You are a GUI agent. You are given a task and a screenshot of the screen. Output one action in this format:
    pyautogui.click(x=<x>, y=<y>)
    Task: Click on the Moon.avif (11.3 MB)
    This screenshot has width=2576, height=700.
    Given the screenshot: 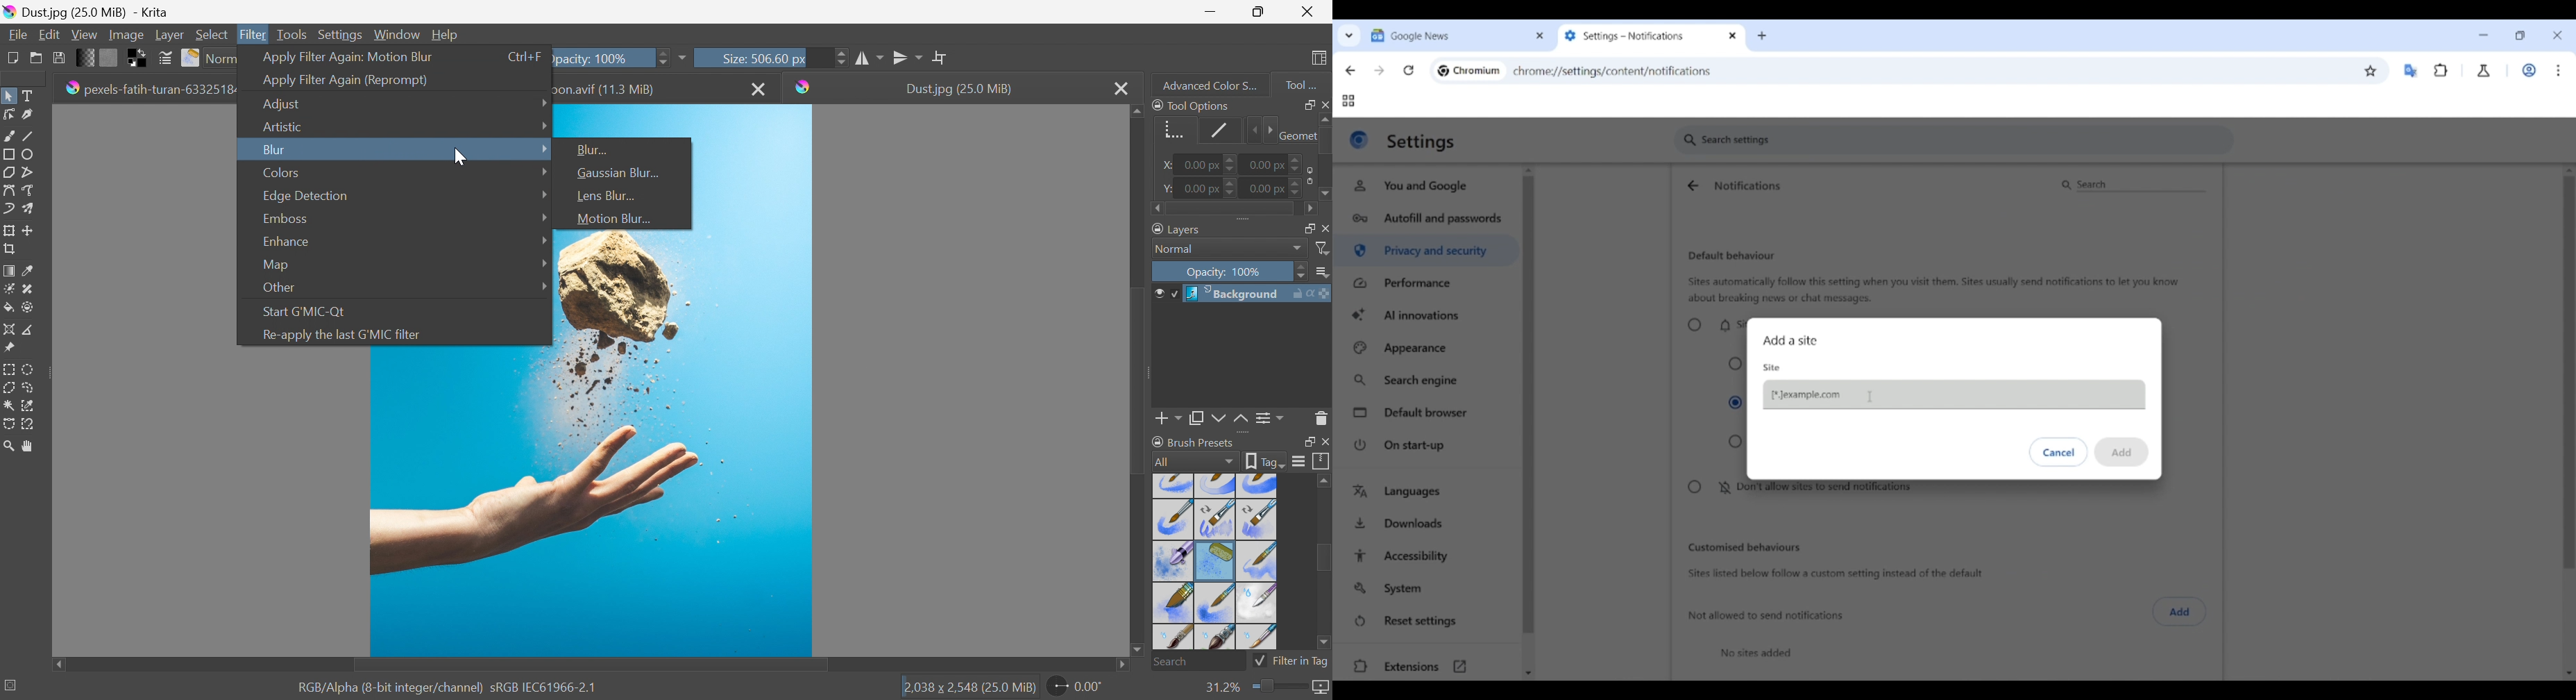 What is the action you would take?
    pyautogui.click(x=608, y=88)
    